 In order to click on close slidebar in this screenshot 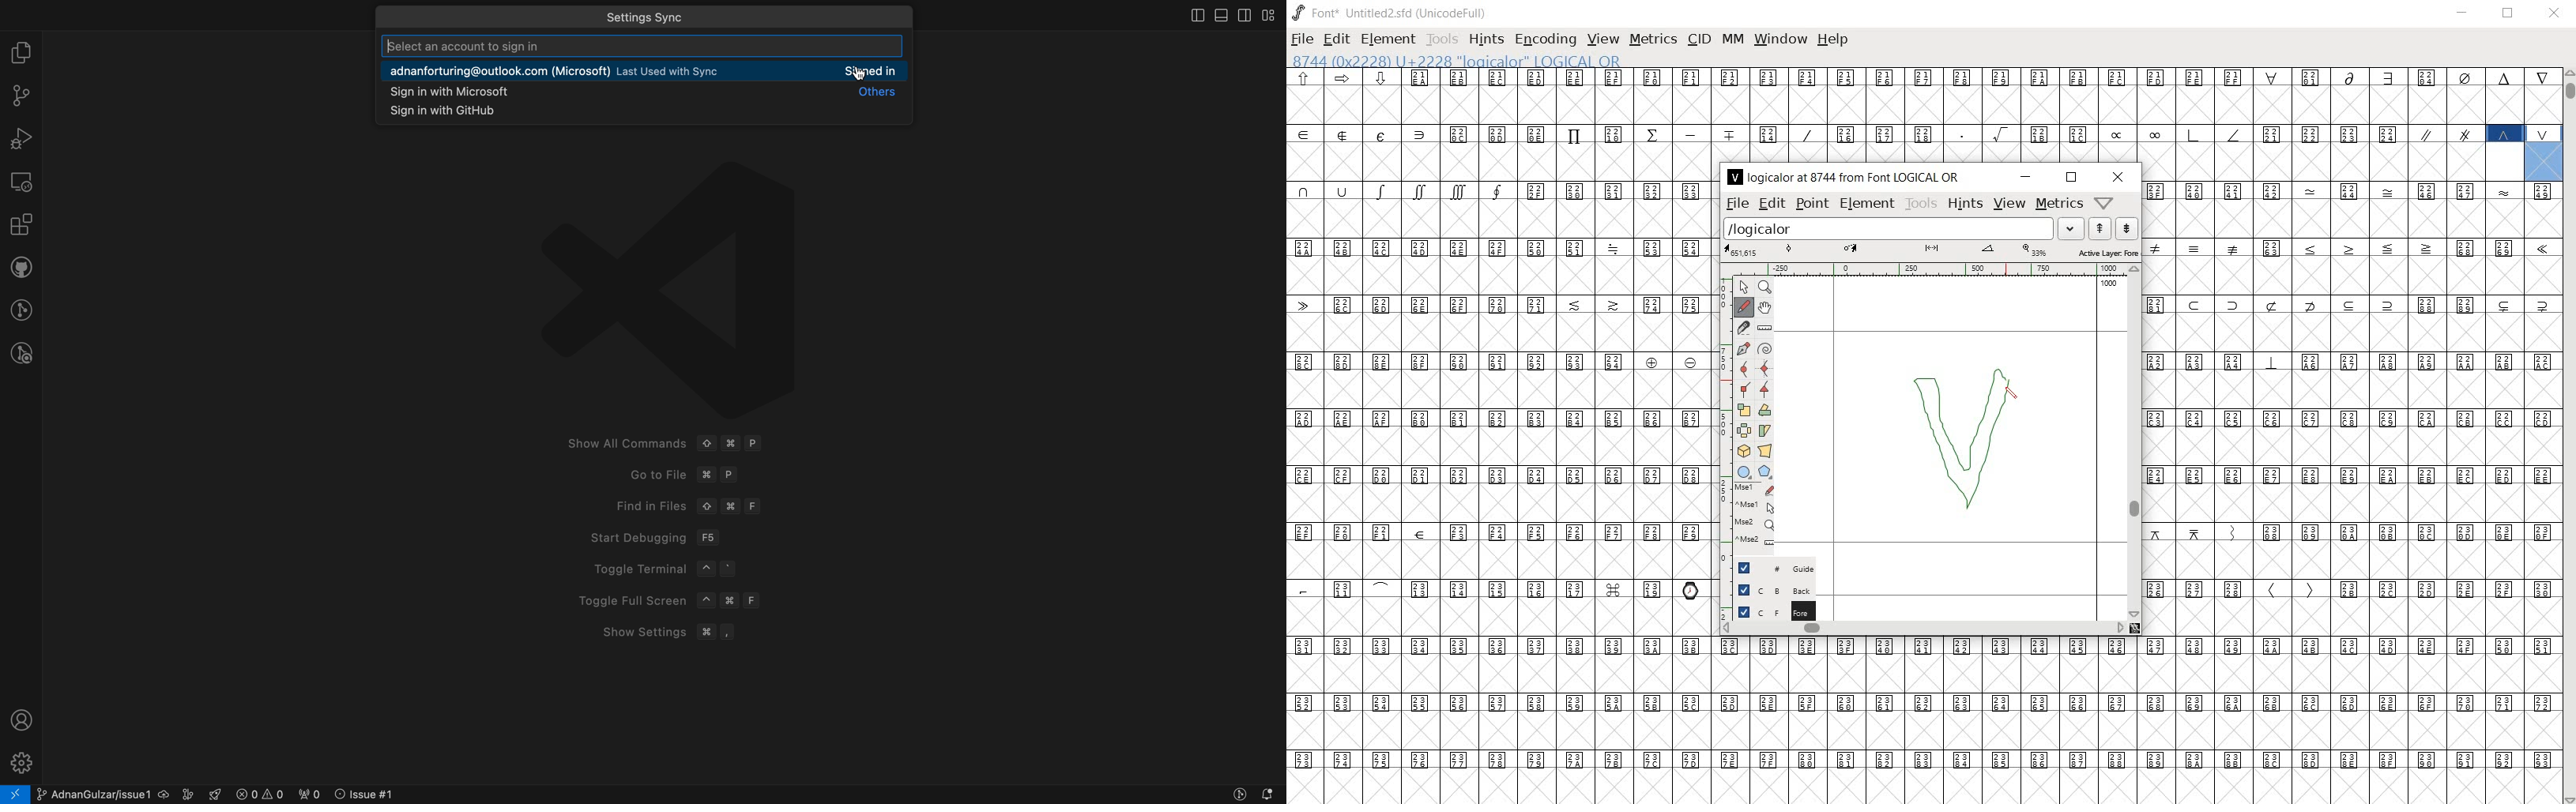, I will do `click(1191, 17)`.